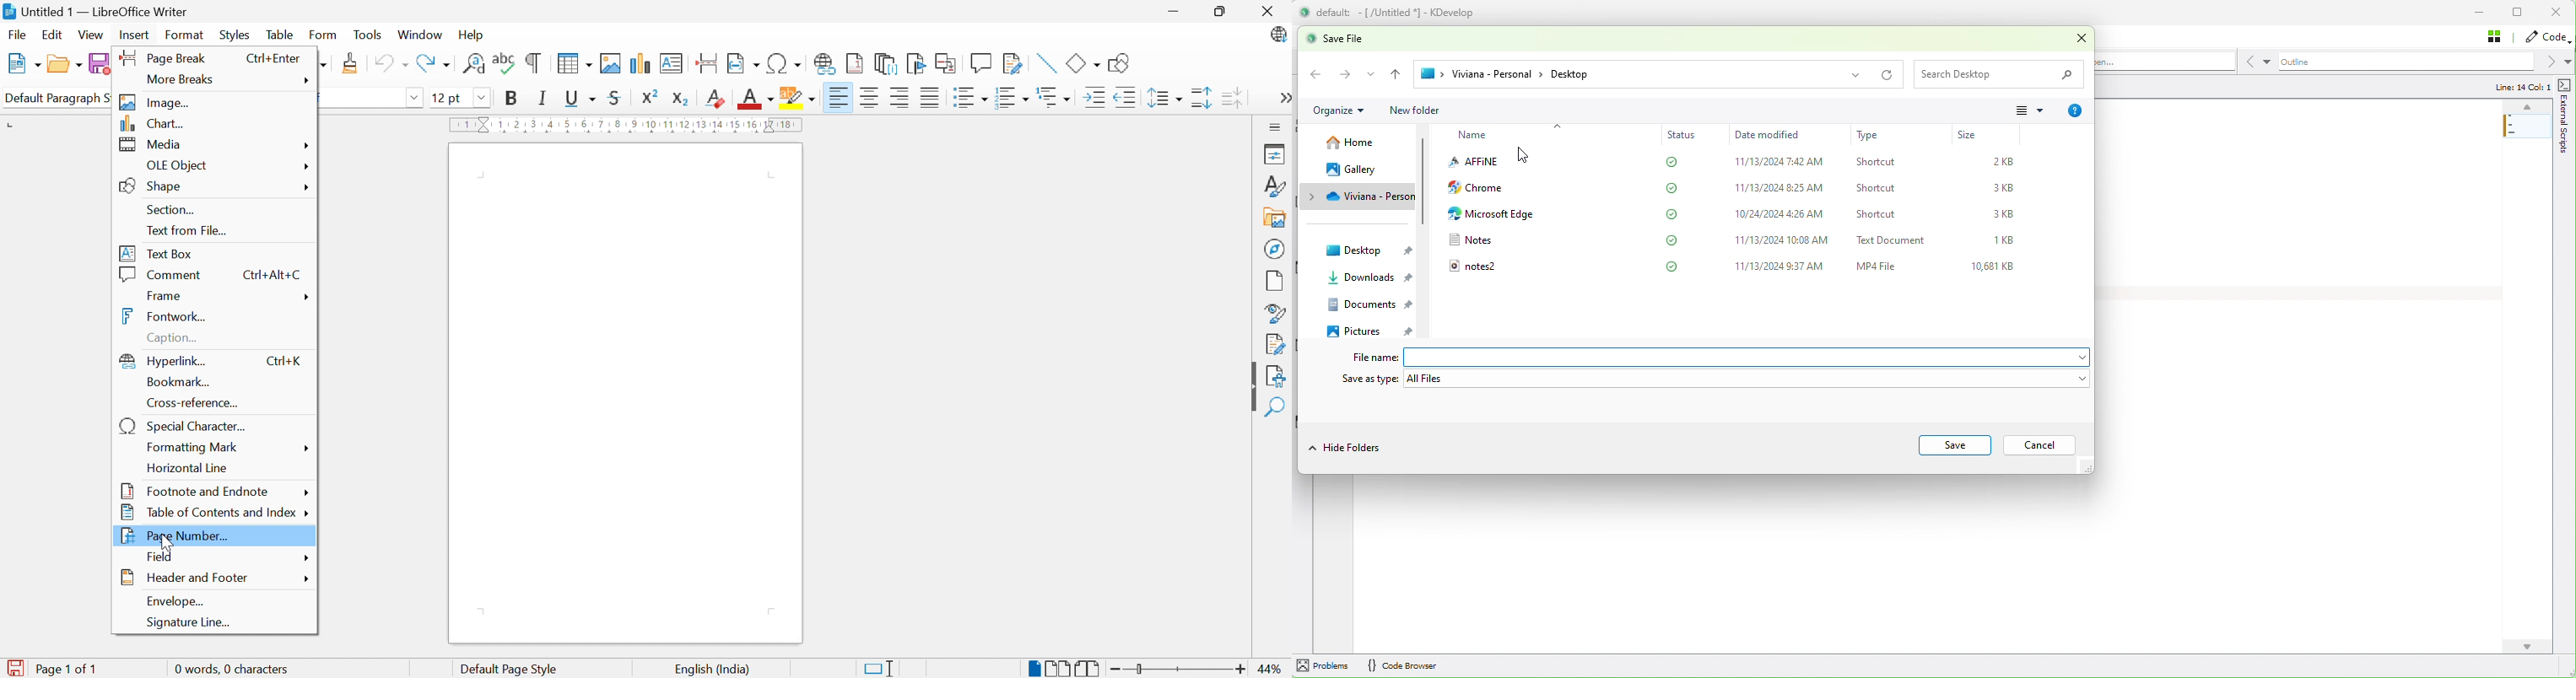 The image size is (2576, 700). I want to click on File, so click(15, 35).